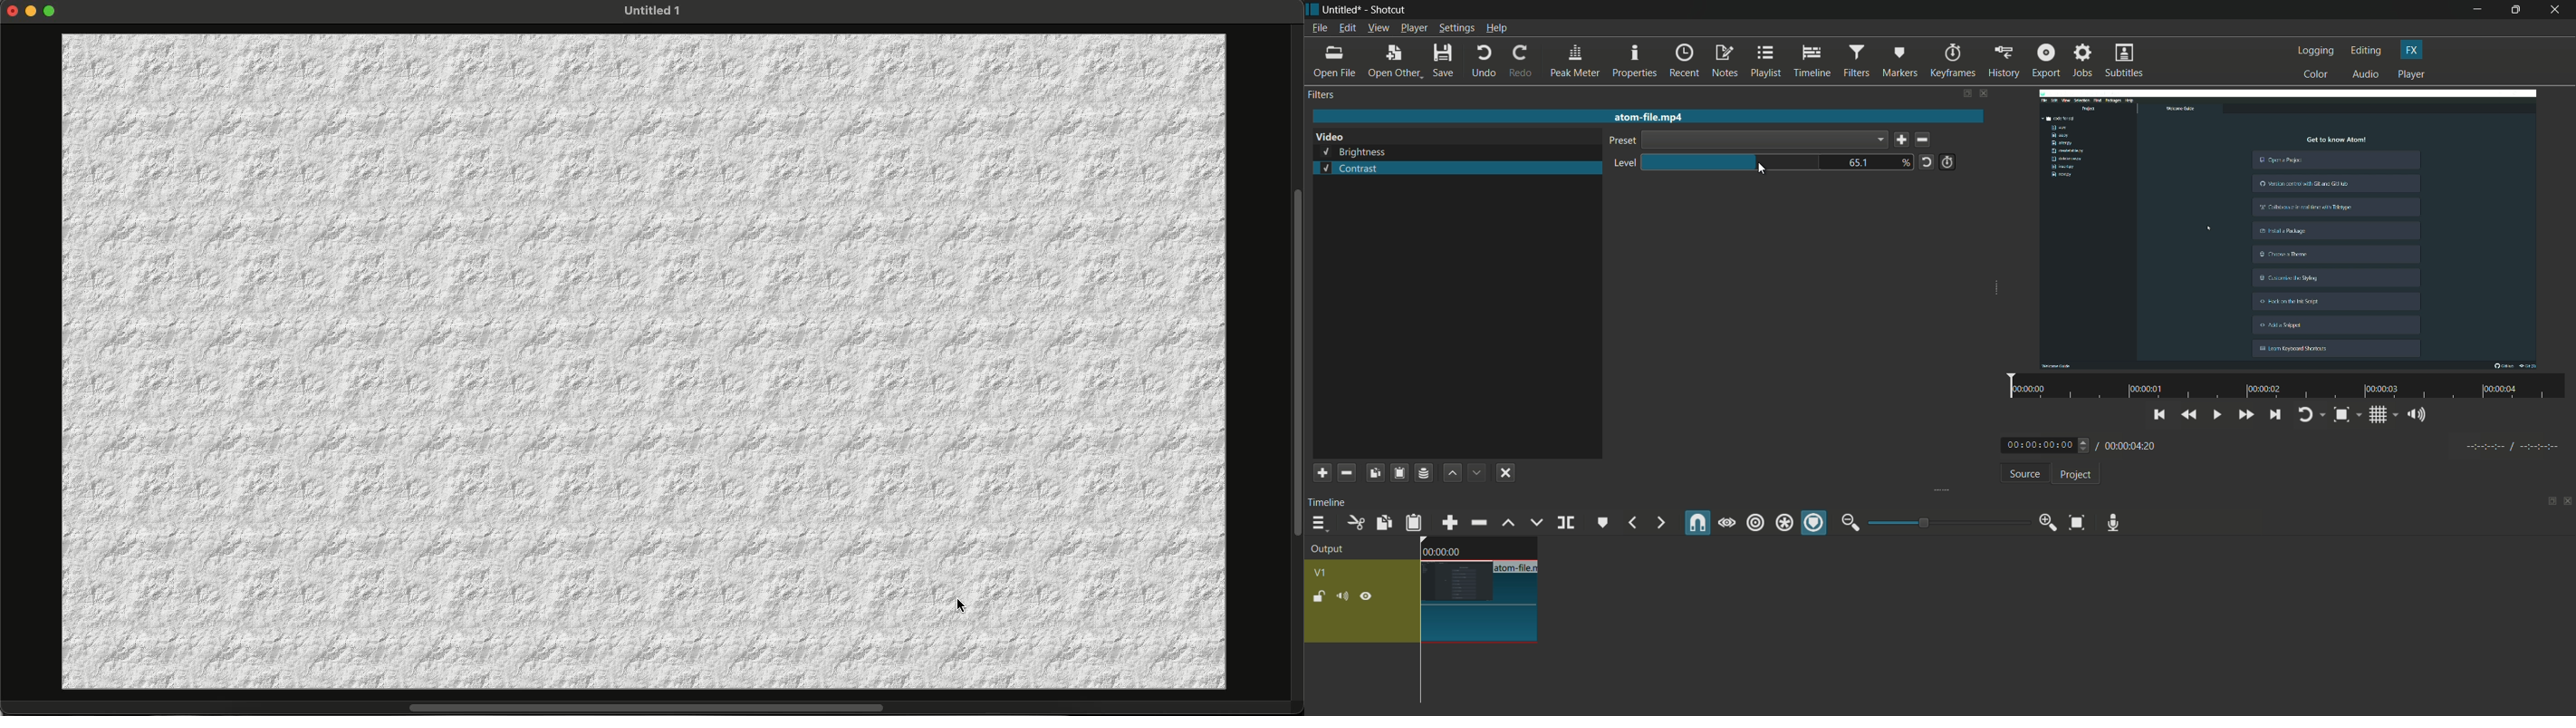  Describe the element at coordinates (2126, 62) in the screenshot. I see `subtitles` at that location.